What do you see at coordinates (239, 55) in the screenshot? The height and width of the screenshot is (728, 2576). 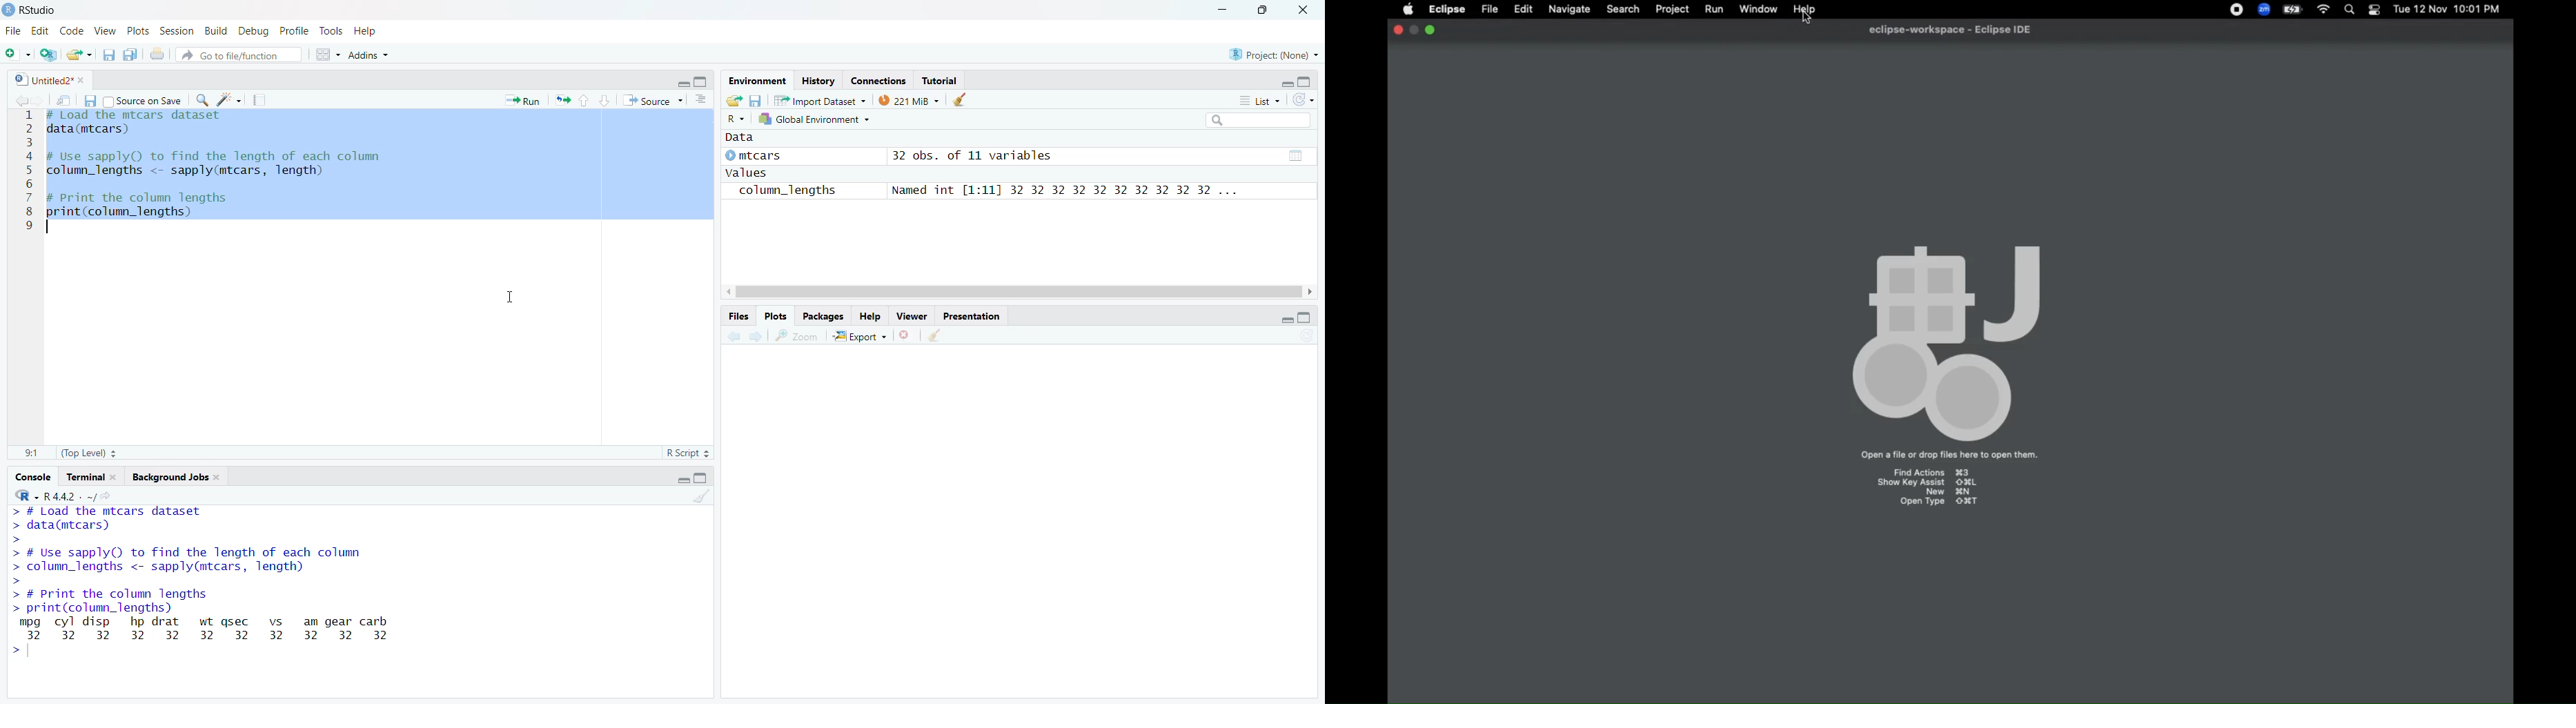 I see `Go to file/function` at bounding box center [239, 55].